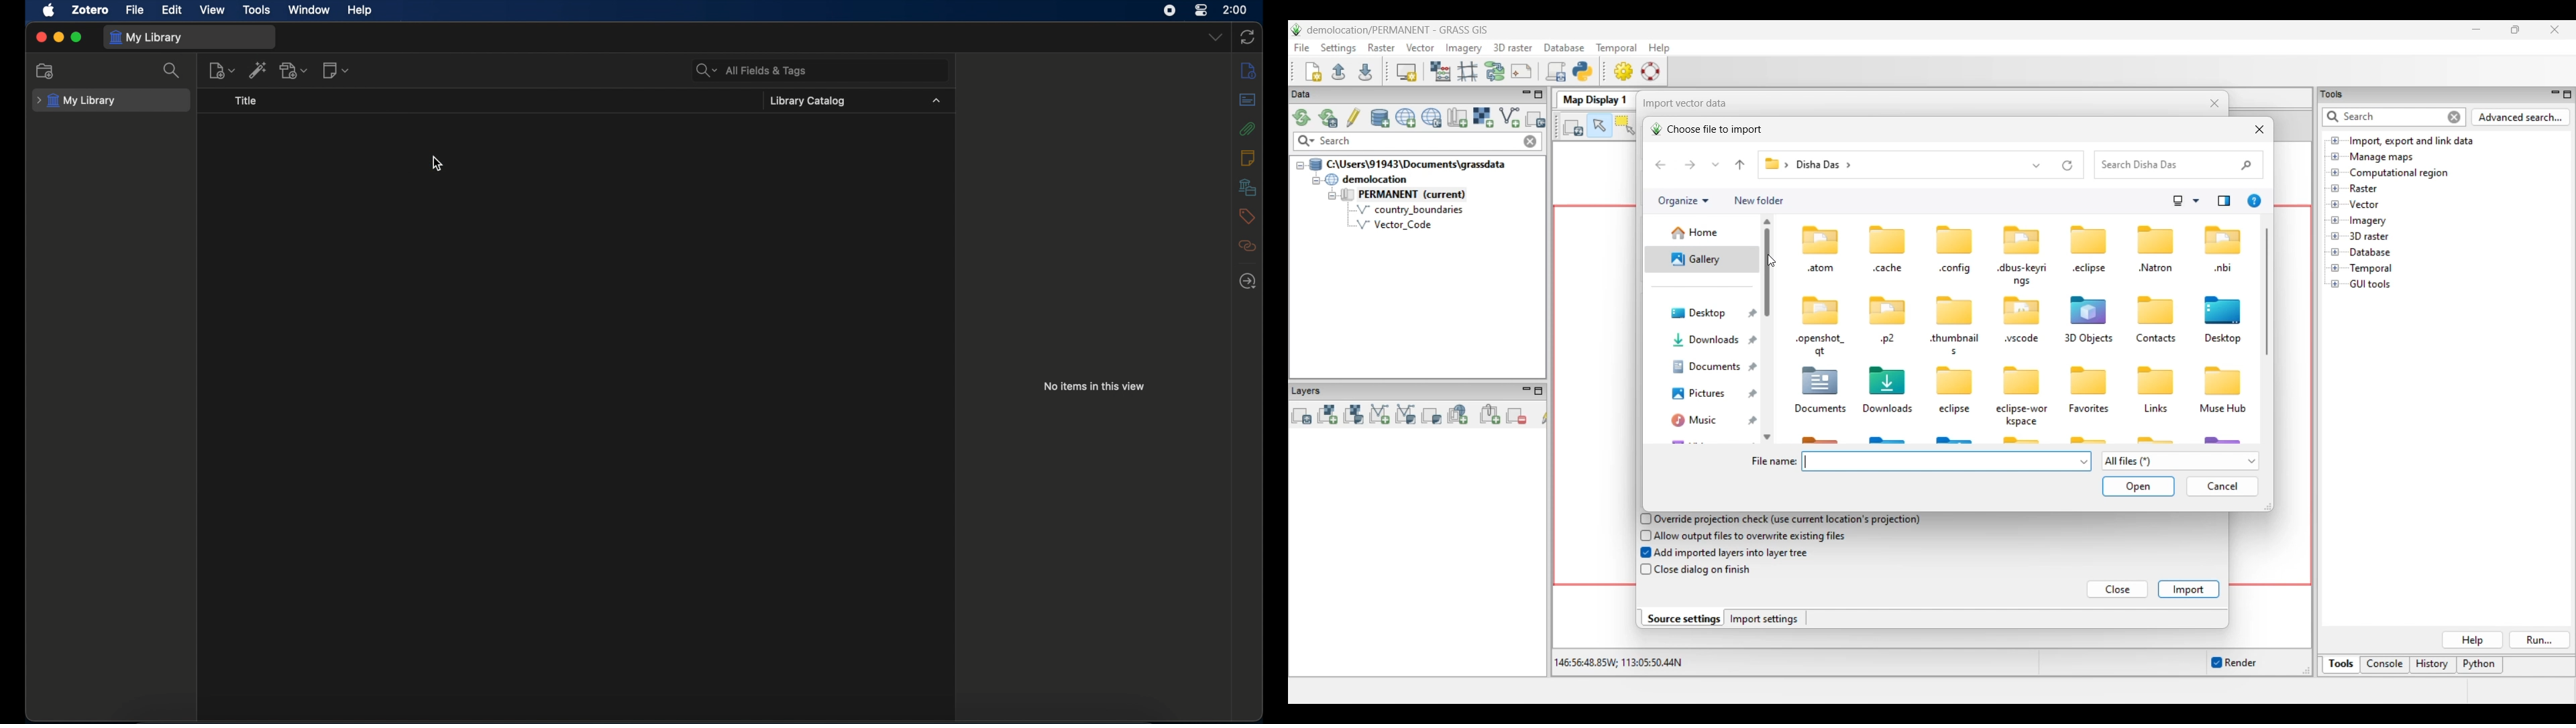 The height and width of the screenshot is (728, 2576). Describe the element at coordinates (246, 101) in the screenshot. I see `title` at that location.